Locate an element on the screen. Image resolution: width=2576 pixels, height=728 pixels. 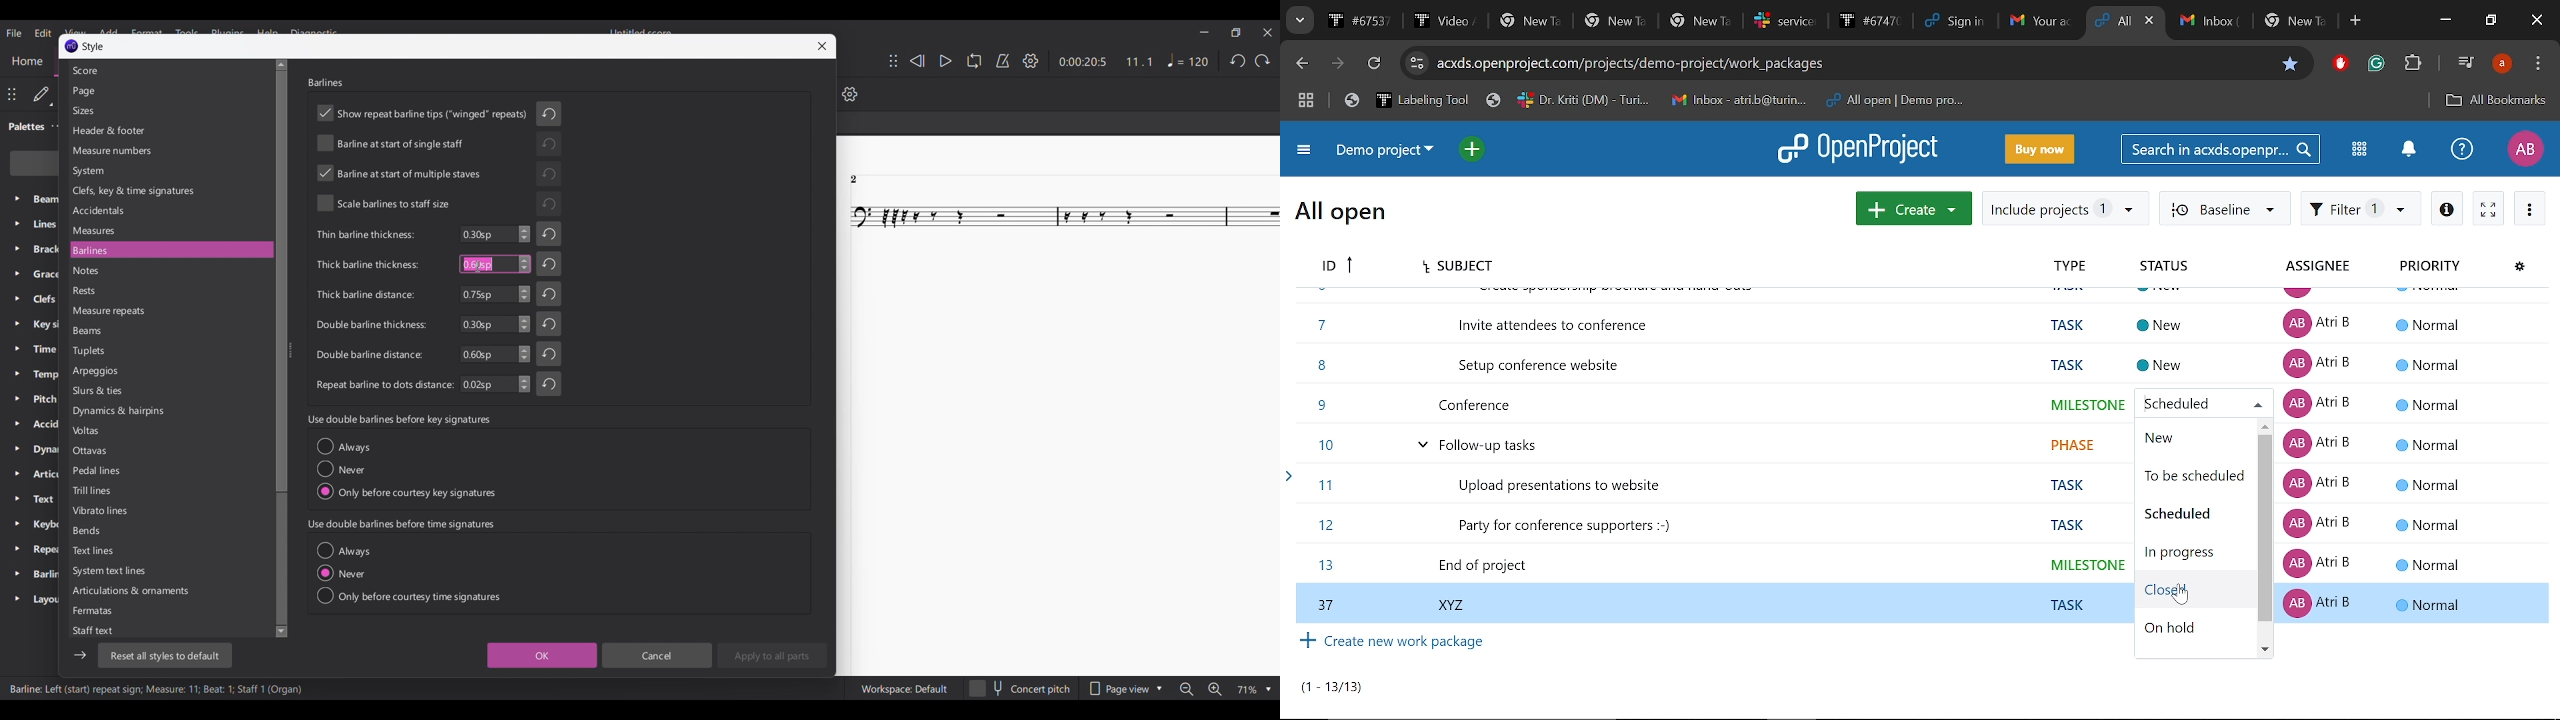
Project status "Closed" is located at coordinates (2186, 589).